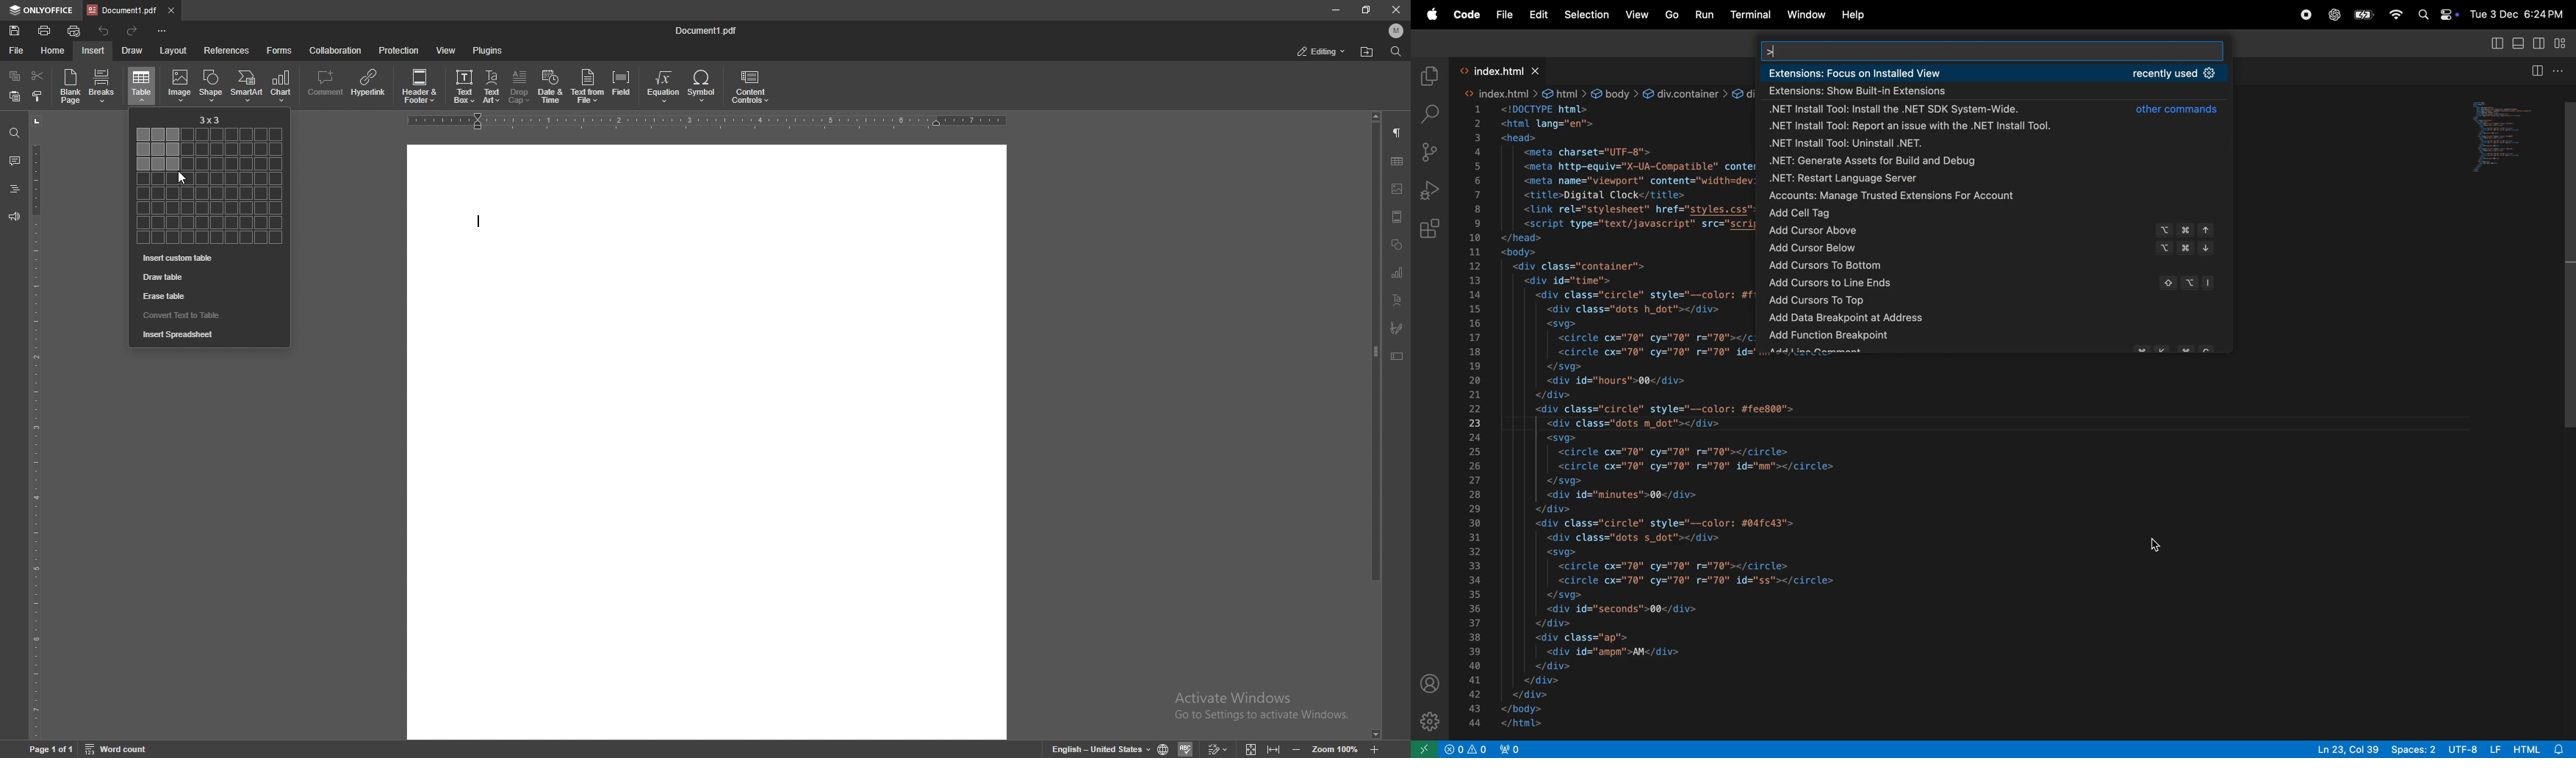 This screenshot has height=784, width=2576. Describe the element at coordinates (489, 50) in the screenshot. I see `plugins` at that location.